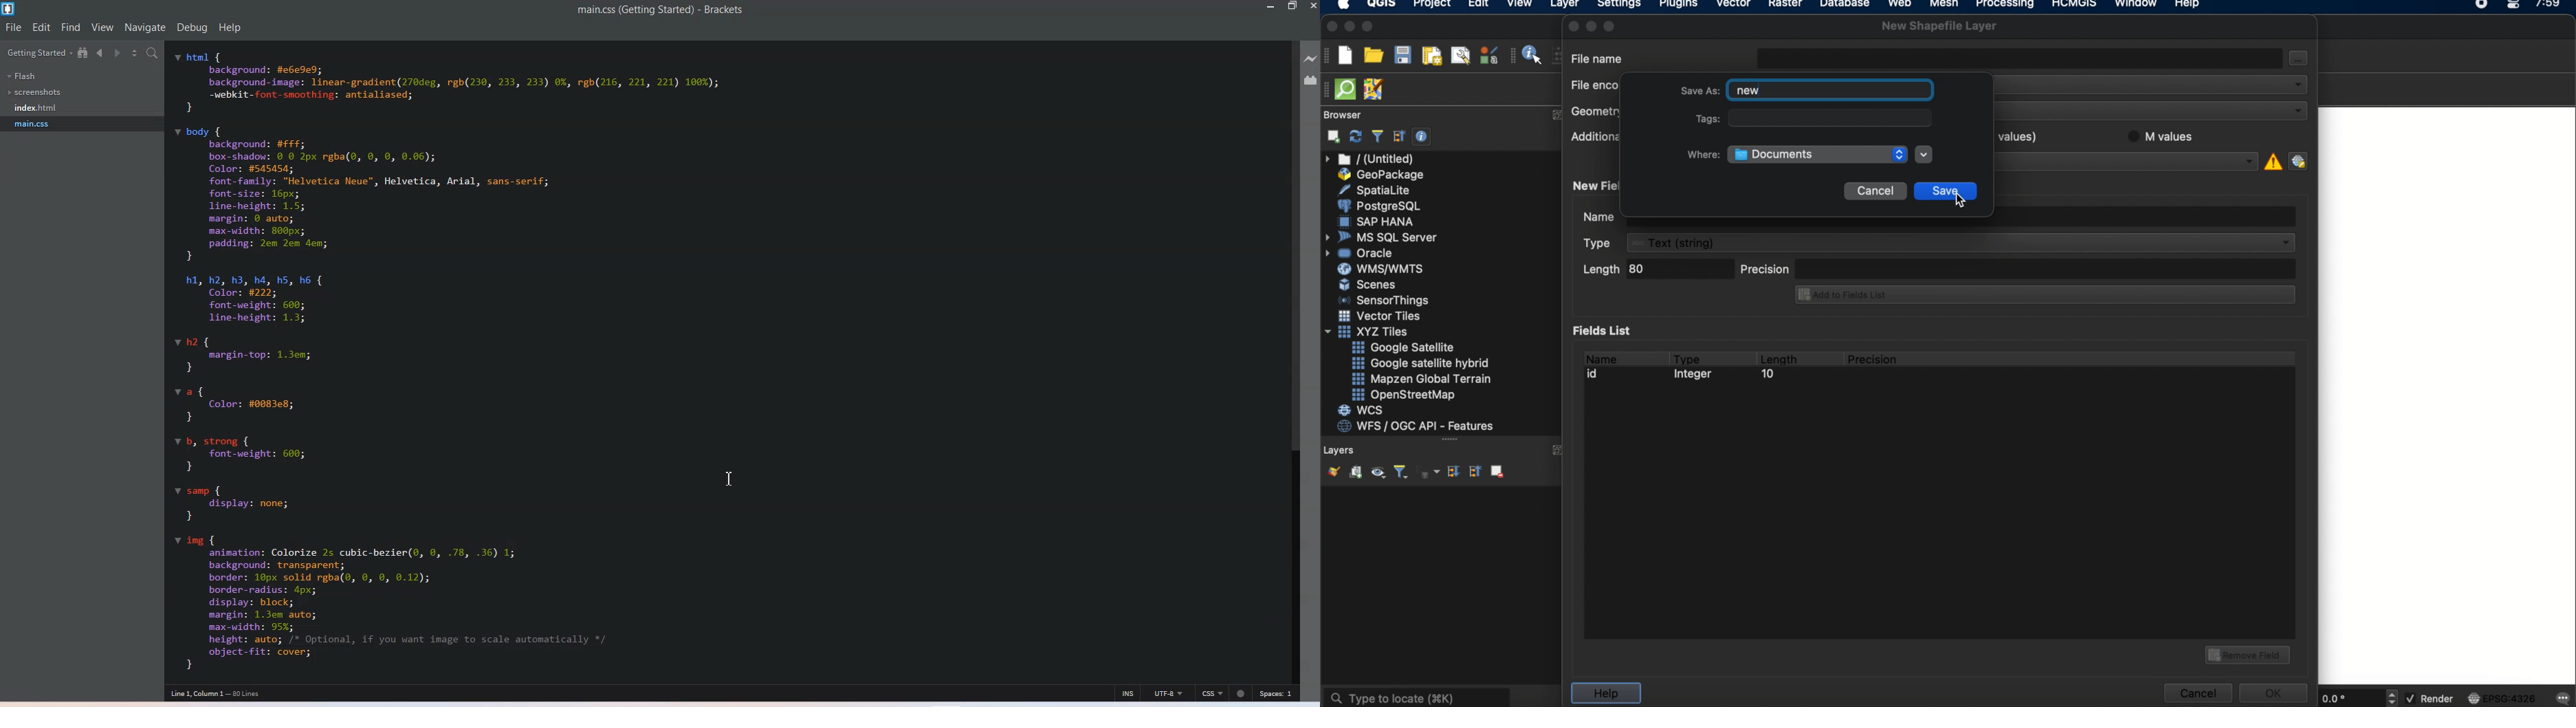 The height and width of the screenshot is (728, 2576). I want to click on project toolbar, so click(1328, 55).